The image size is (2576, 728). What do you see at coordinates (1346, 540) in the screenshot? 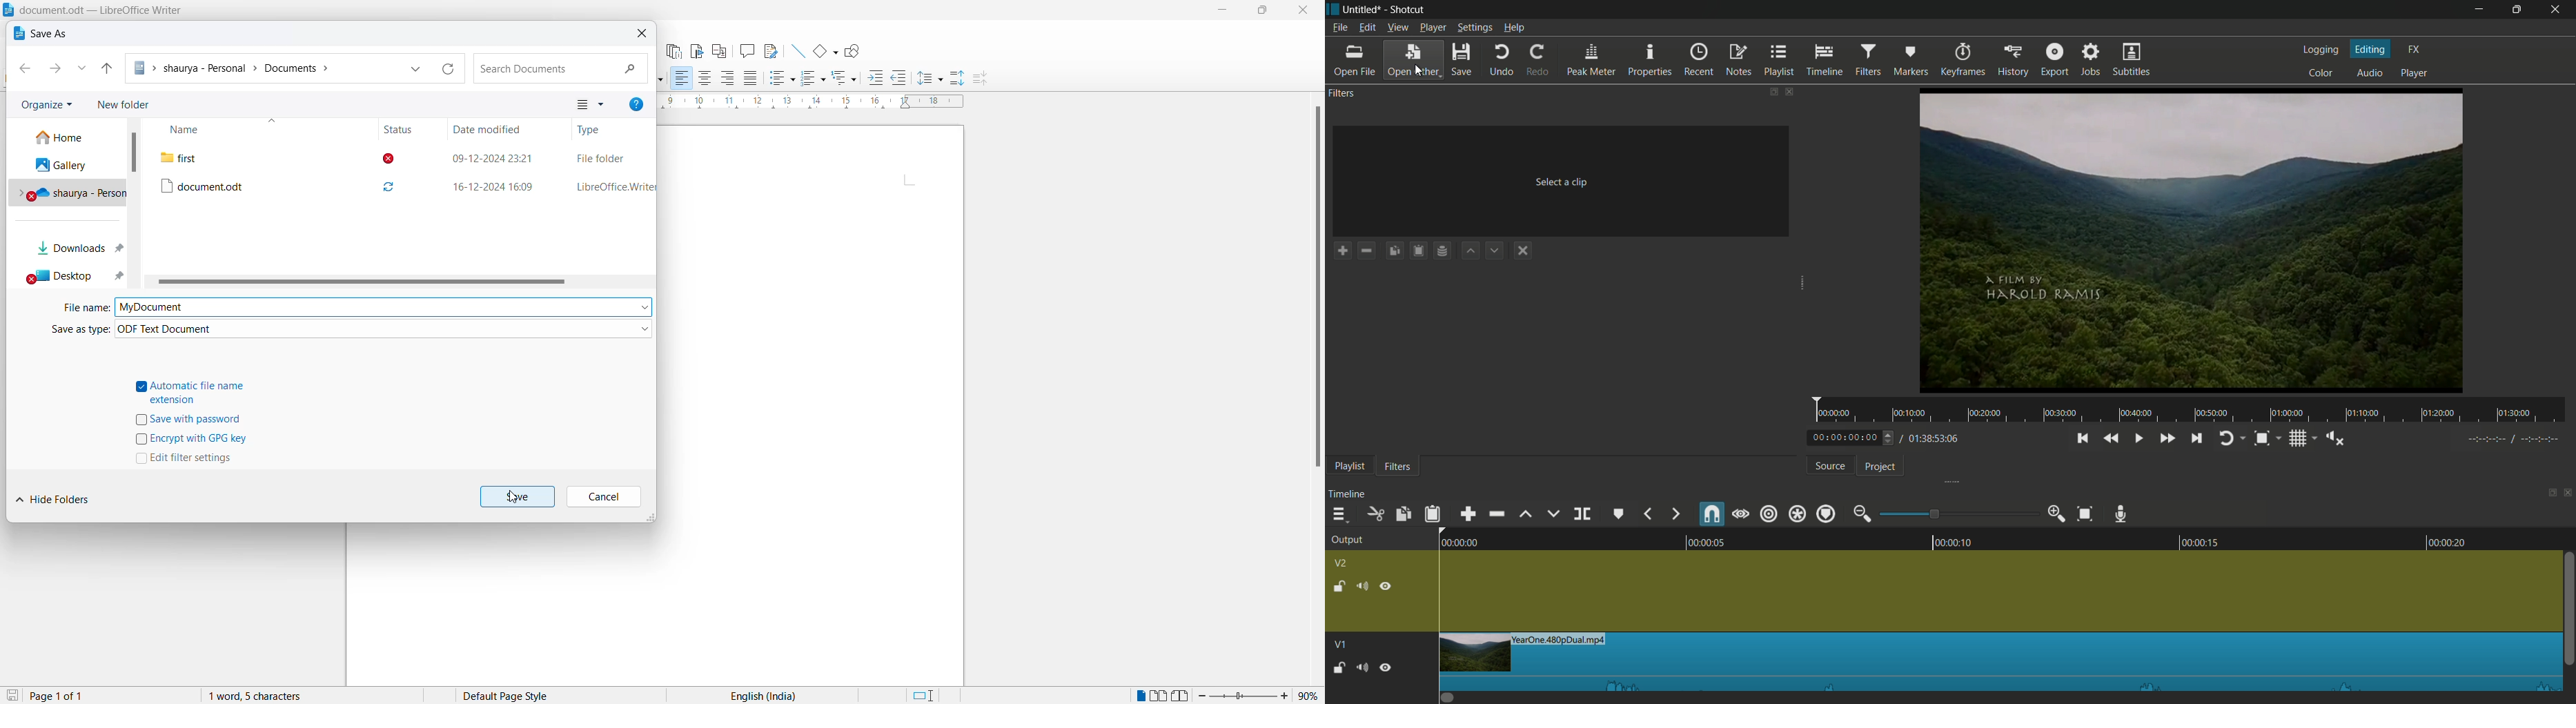
I see `output` at bounding box center [1346, 540].